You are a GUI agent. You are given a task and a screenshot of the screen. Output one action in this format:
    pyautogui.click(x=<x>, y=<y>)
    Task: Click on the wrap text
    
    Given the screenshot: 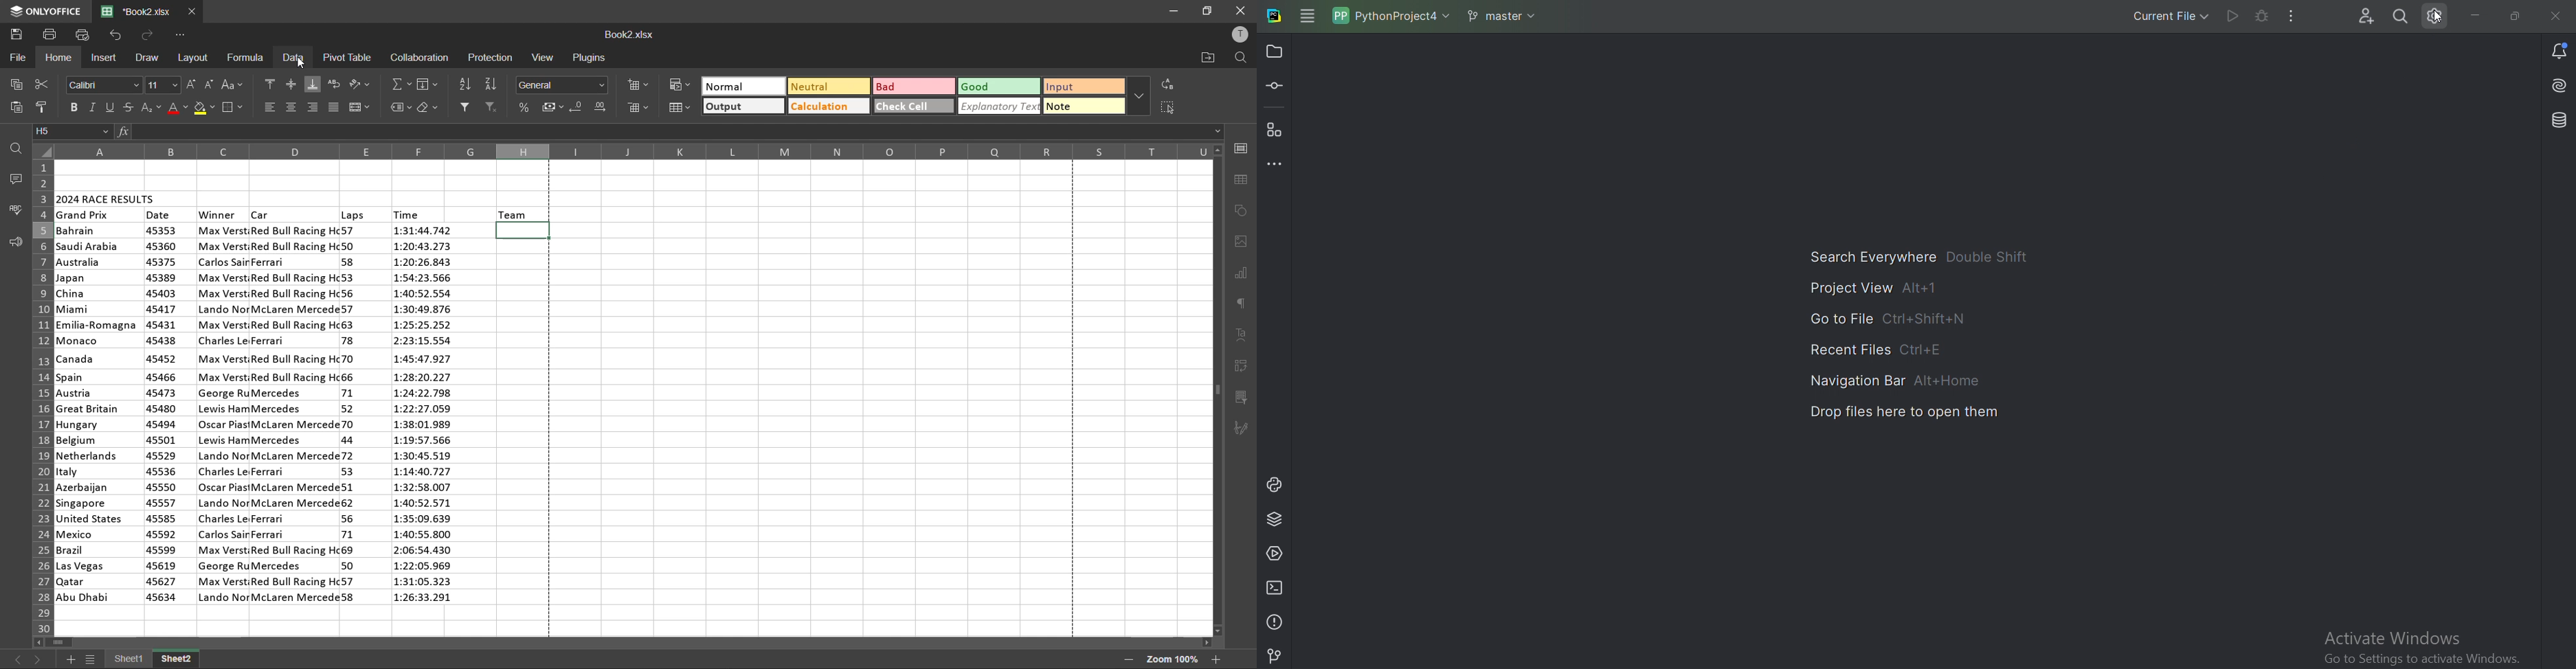 What is the action you would take?
    pyautogui.click(x=333, y=84)
    